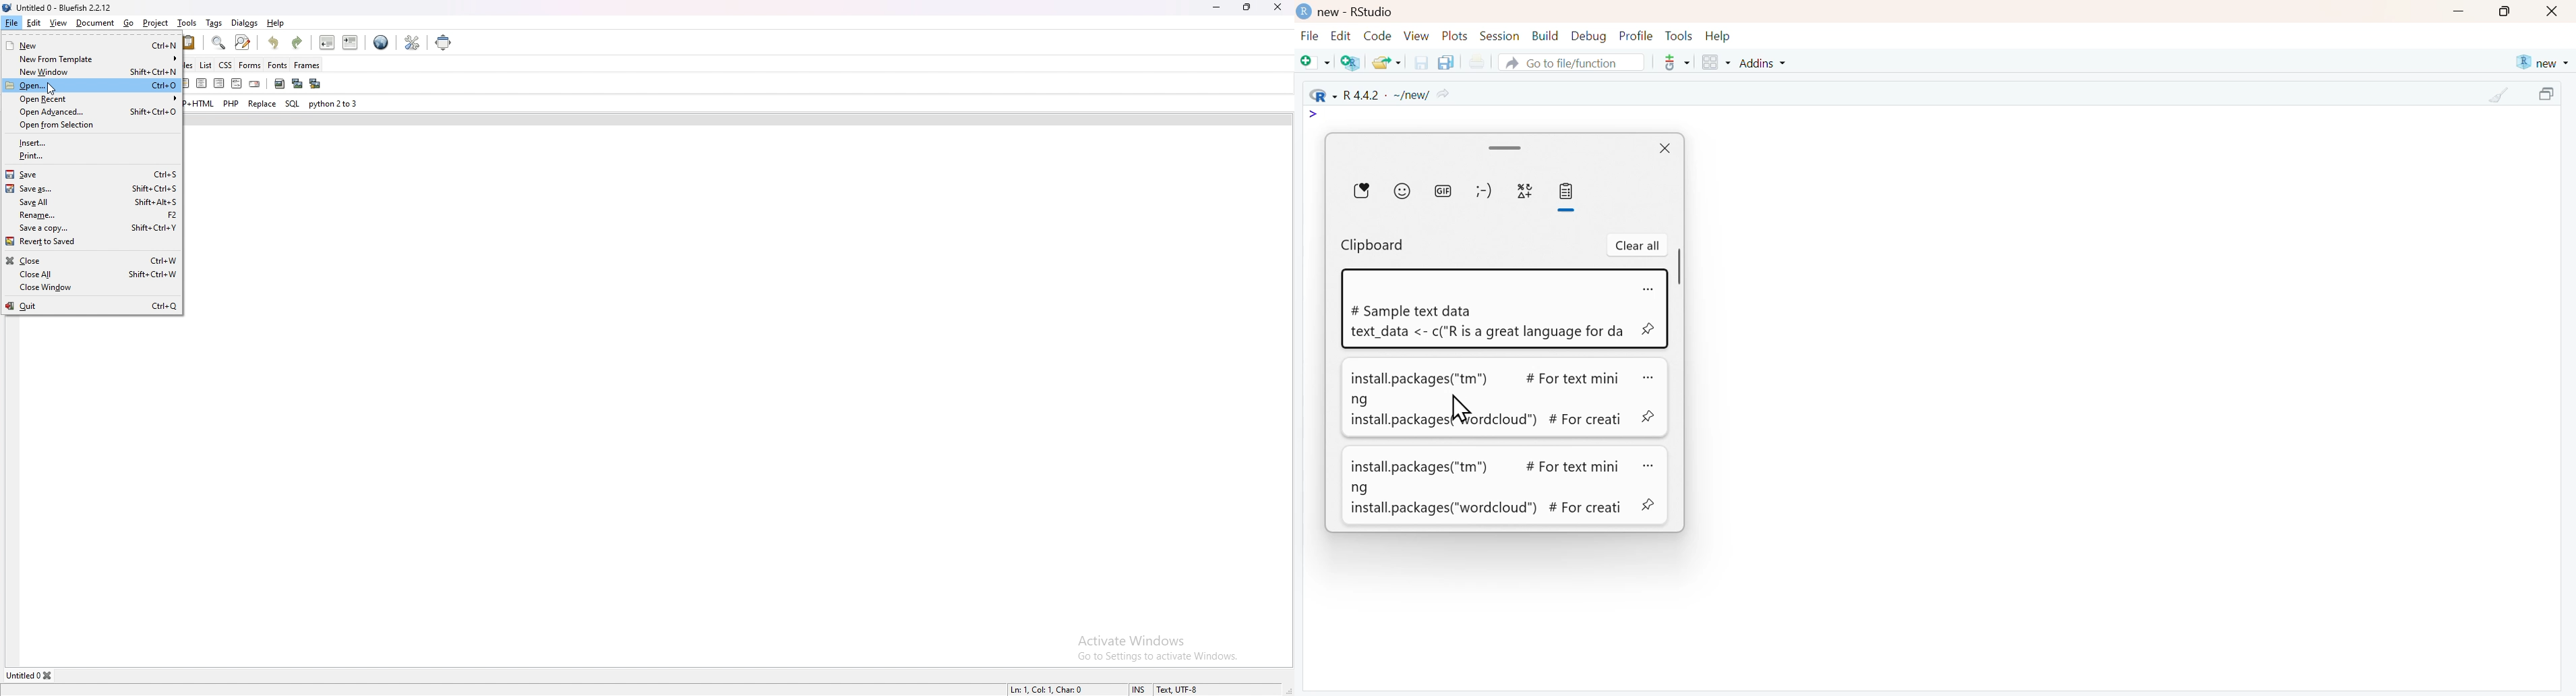 The image size is (2576, 700). I want to click on close, so click(1278, 7).